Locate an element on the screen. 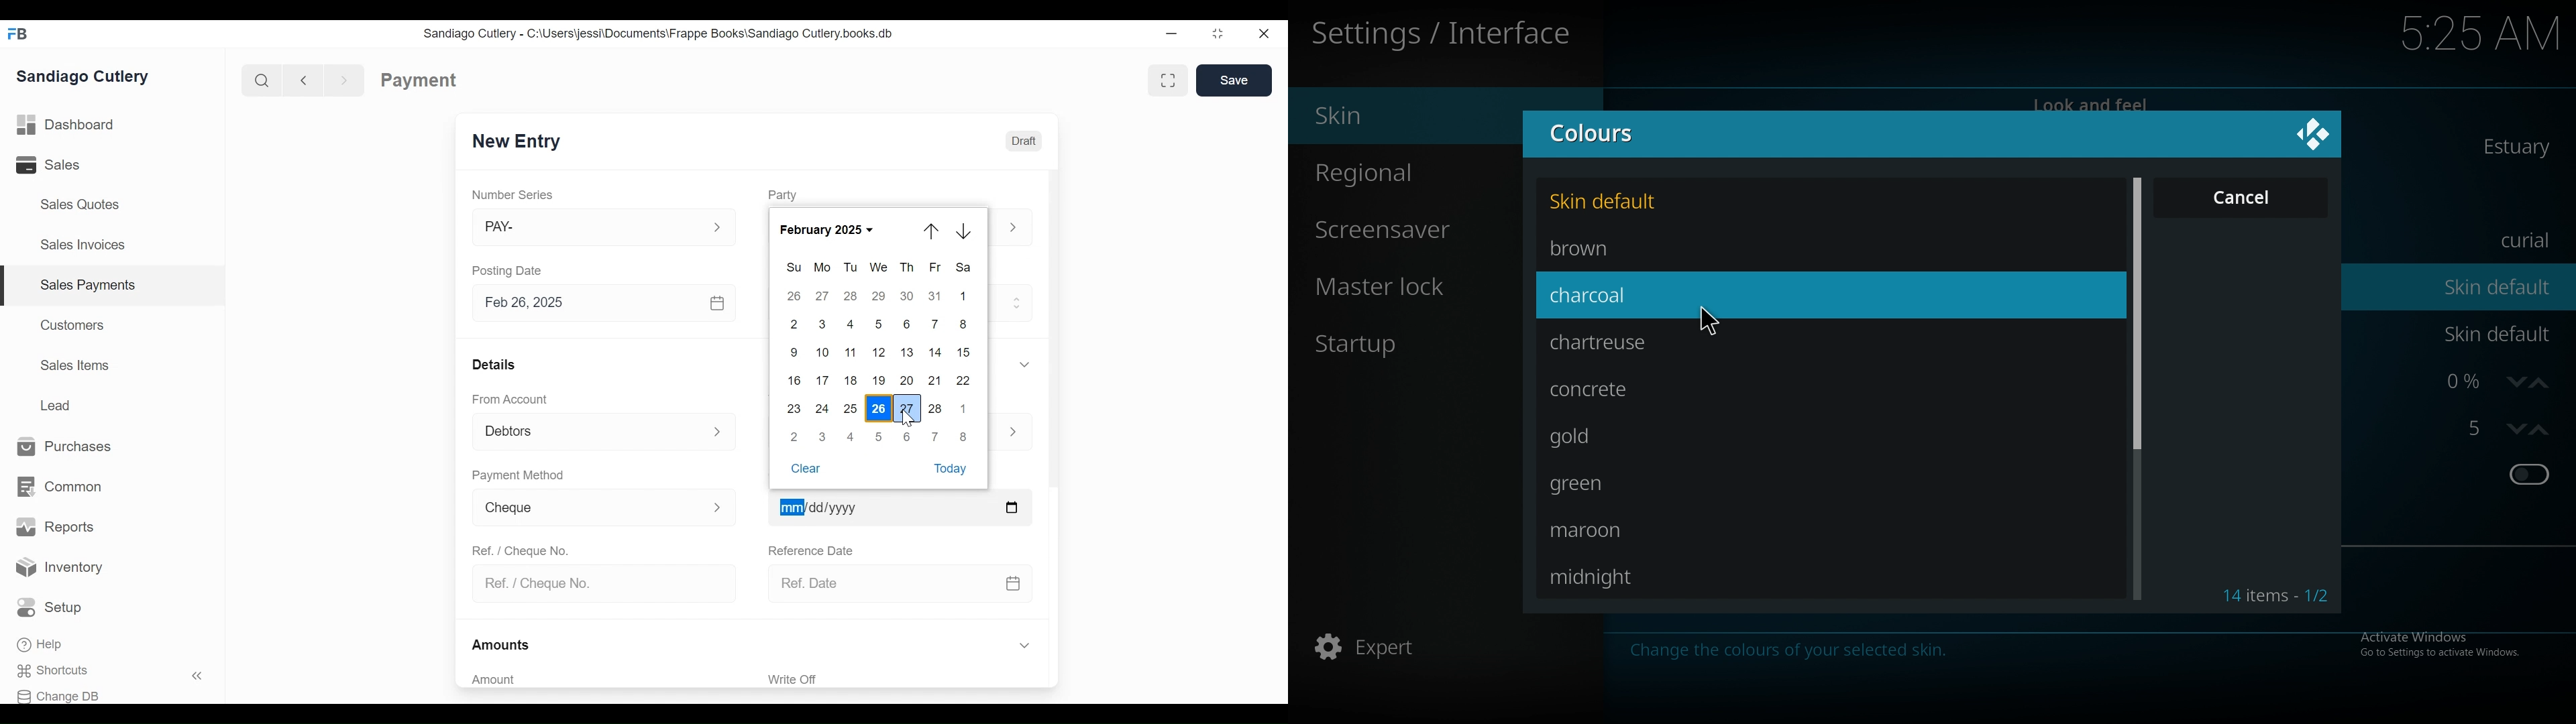  Calendar is located at coordinates (1014, 585).